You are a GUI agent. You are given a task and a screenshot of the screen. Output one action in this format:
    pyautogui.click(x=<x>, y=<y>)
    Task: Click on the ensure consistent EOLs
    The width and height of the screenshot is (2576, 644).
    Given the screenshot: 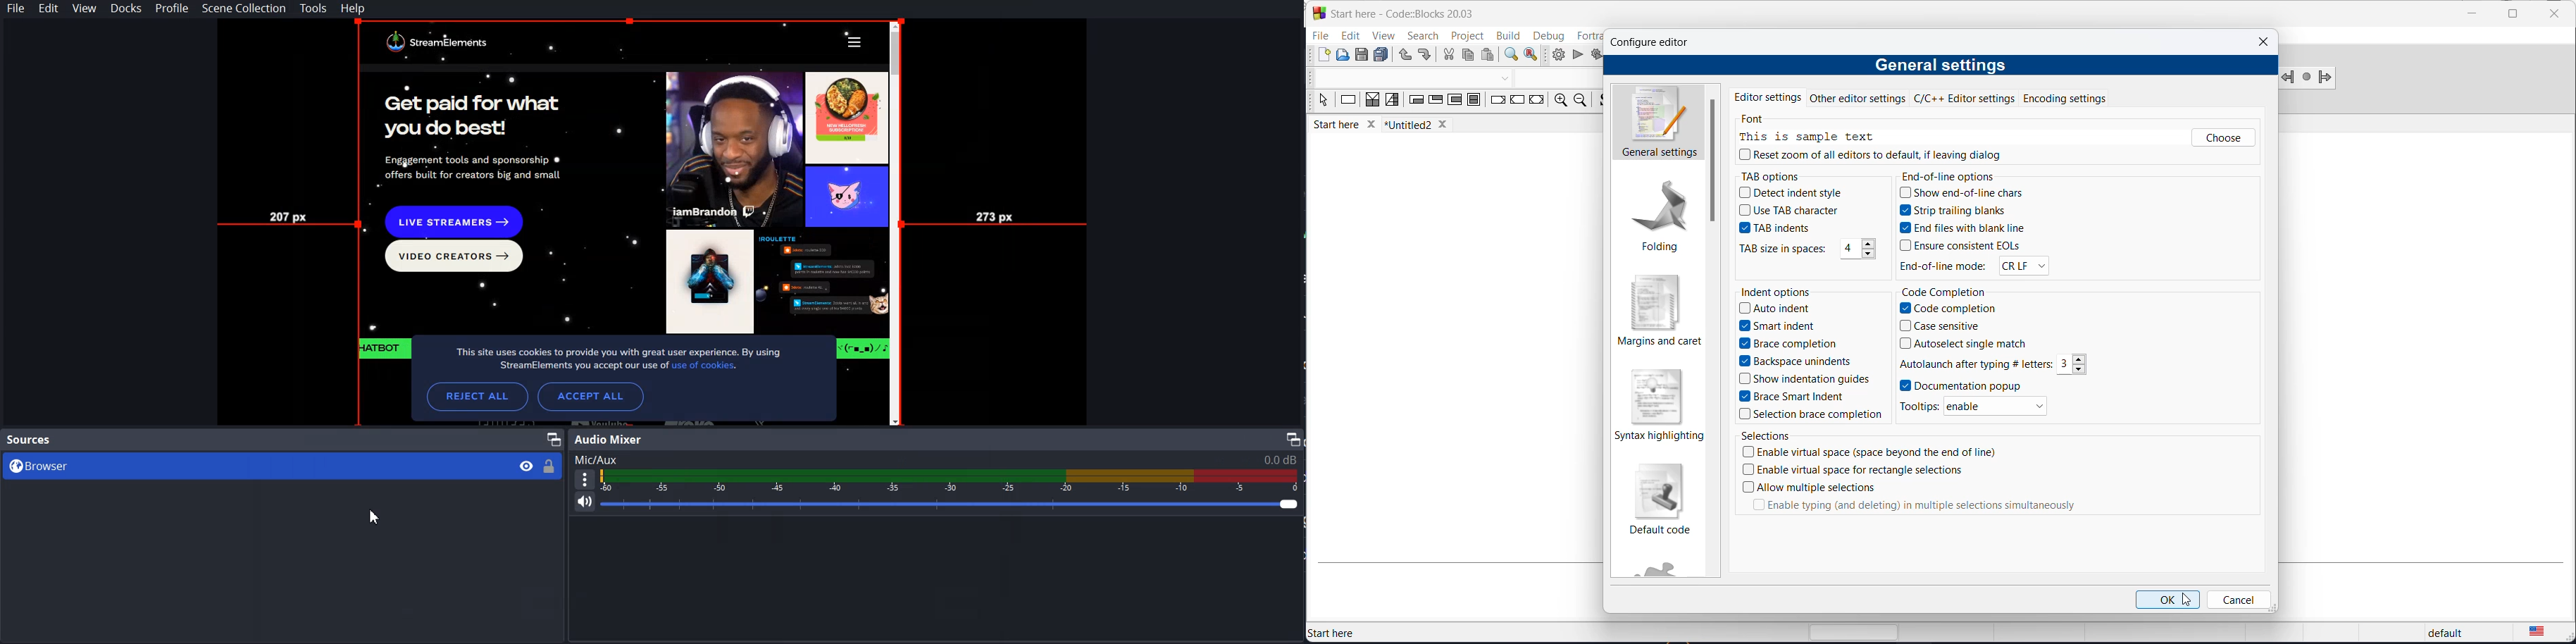 What is the action you would take?
    pyautogui.click(x=1962, y=245)
    